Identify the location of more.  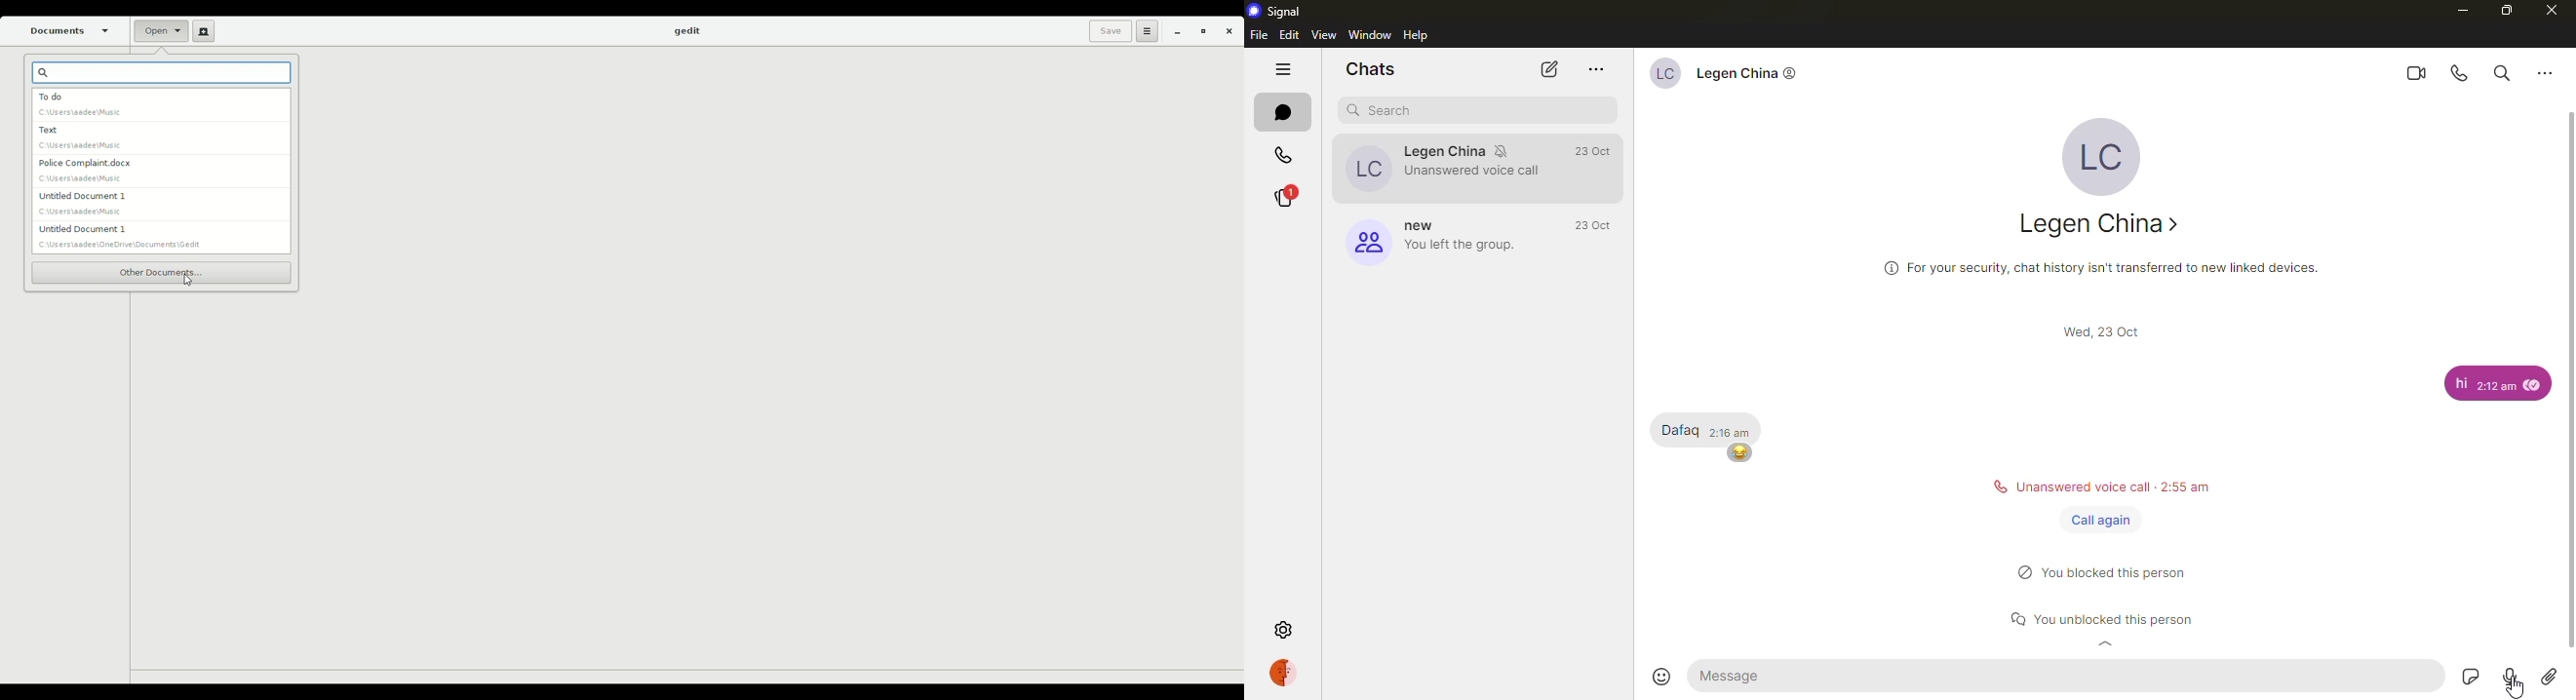
(2546, 69).